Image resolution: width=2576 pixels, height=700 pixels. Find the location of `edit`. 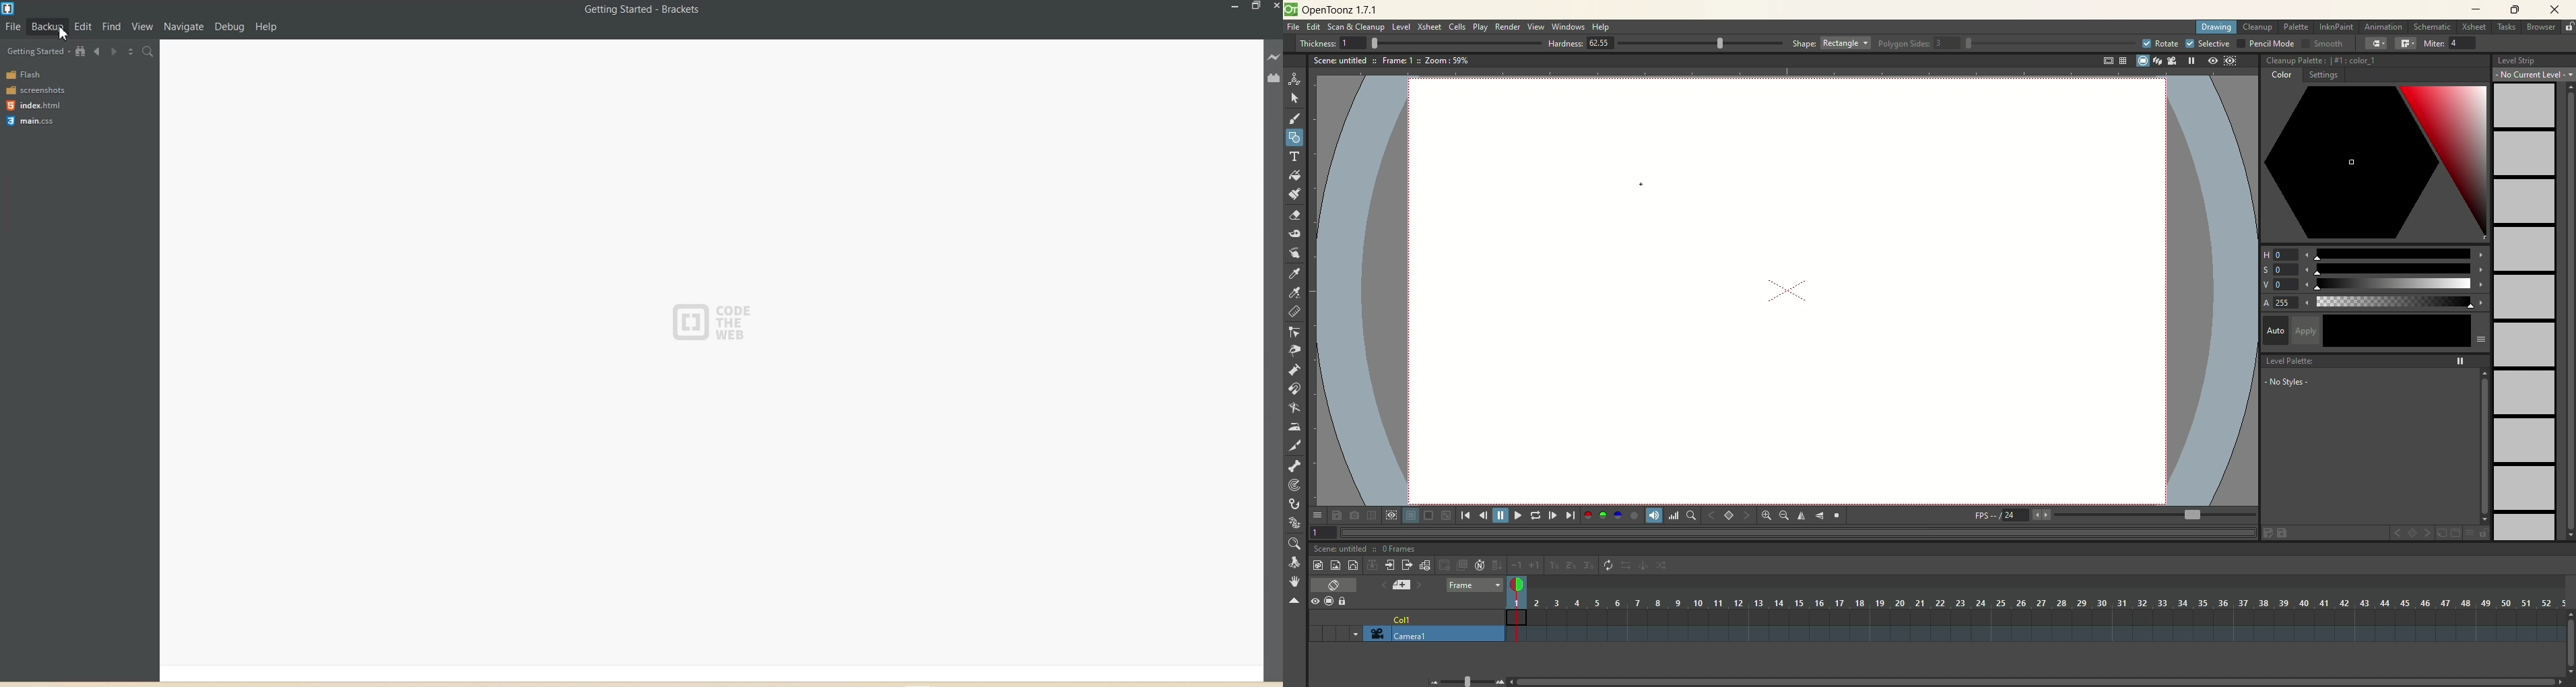

edit is located at coordinates (1313, 28).